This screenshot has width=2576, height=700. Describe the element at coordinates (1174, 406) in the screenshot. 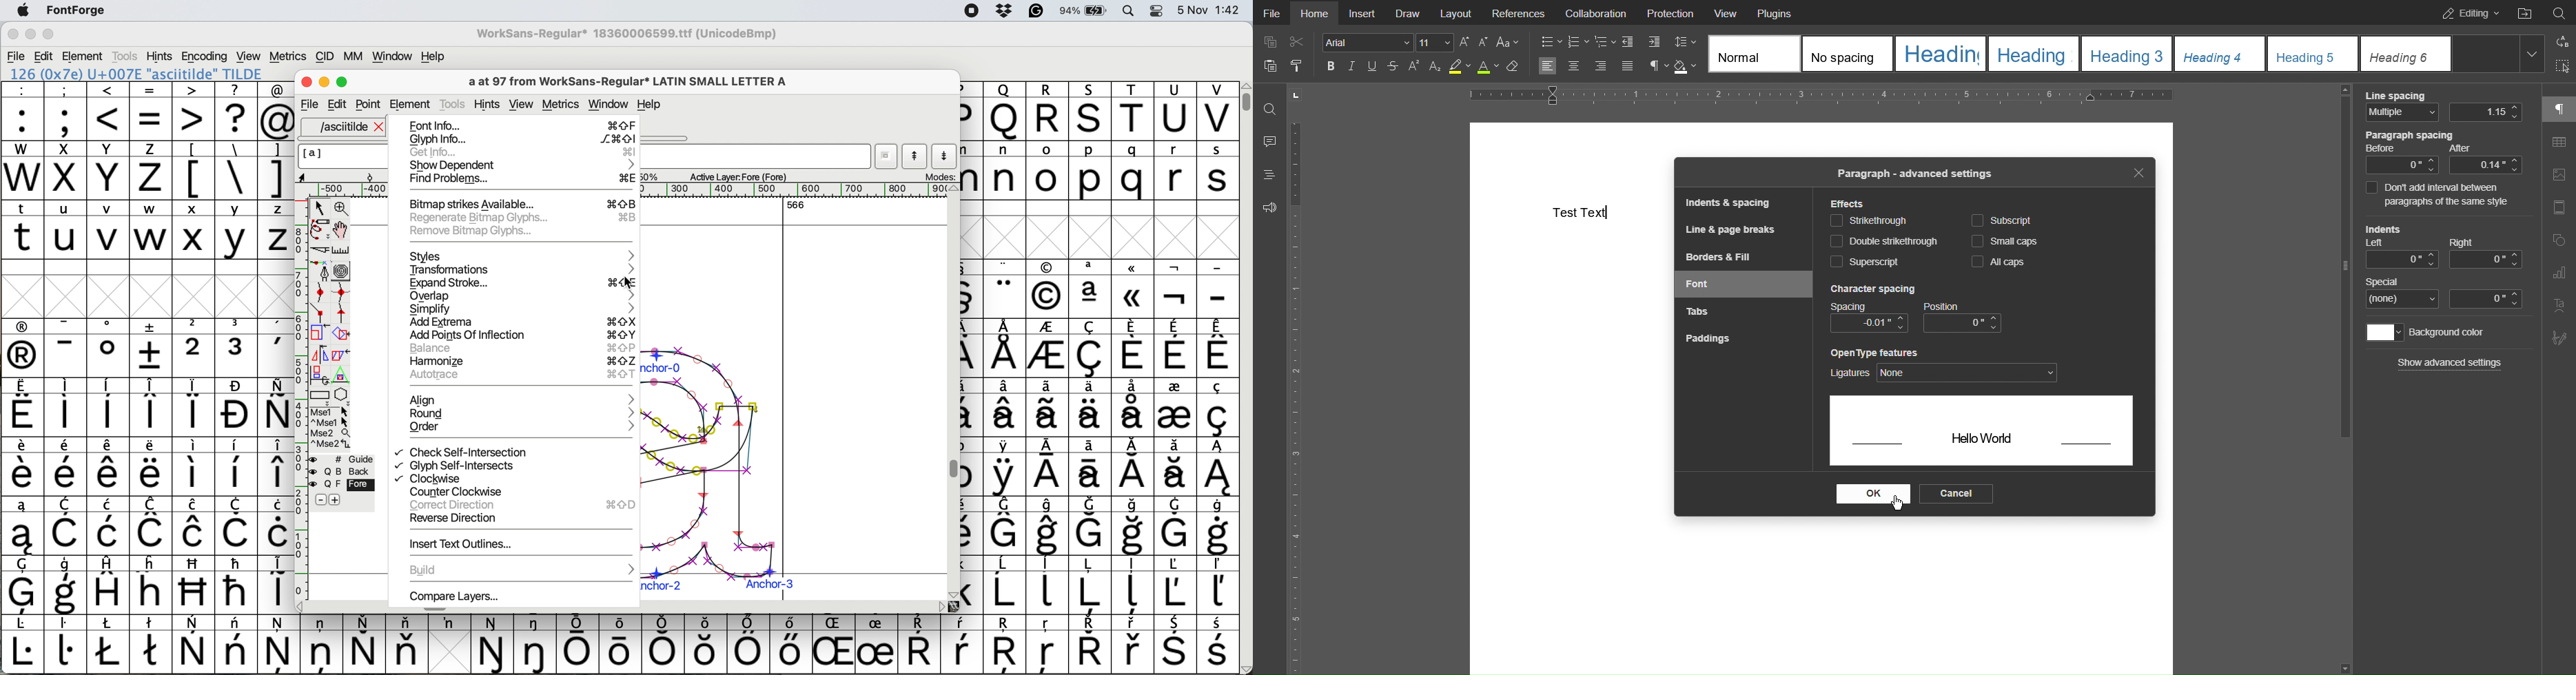

I see `symbol` at that location.